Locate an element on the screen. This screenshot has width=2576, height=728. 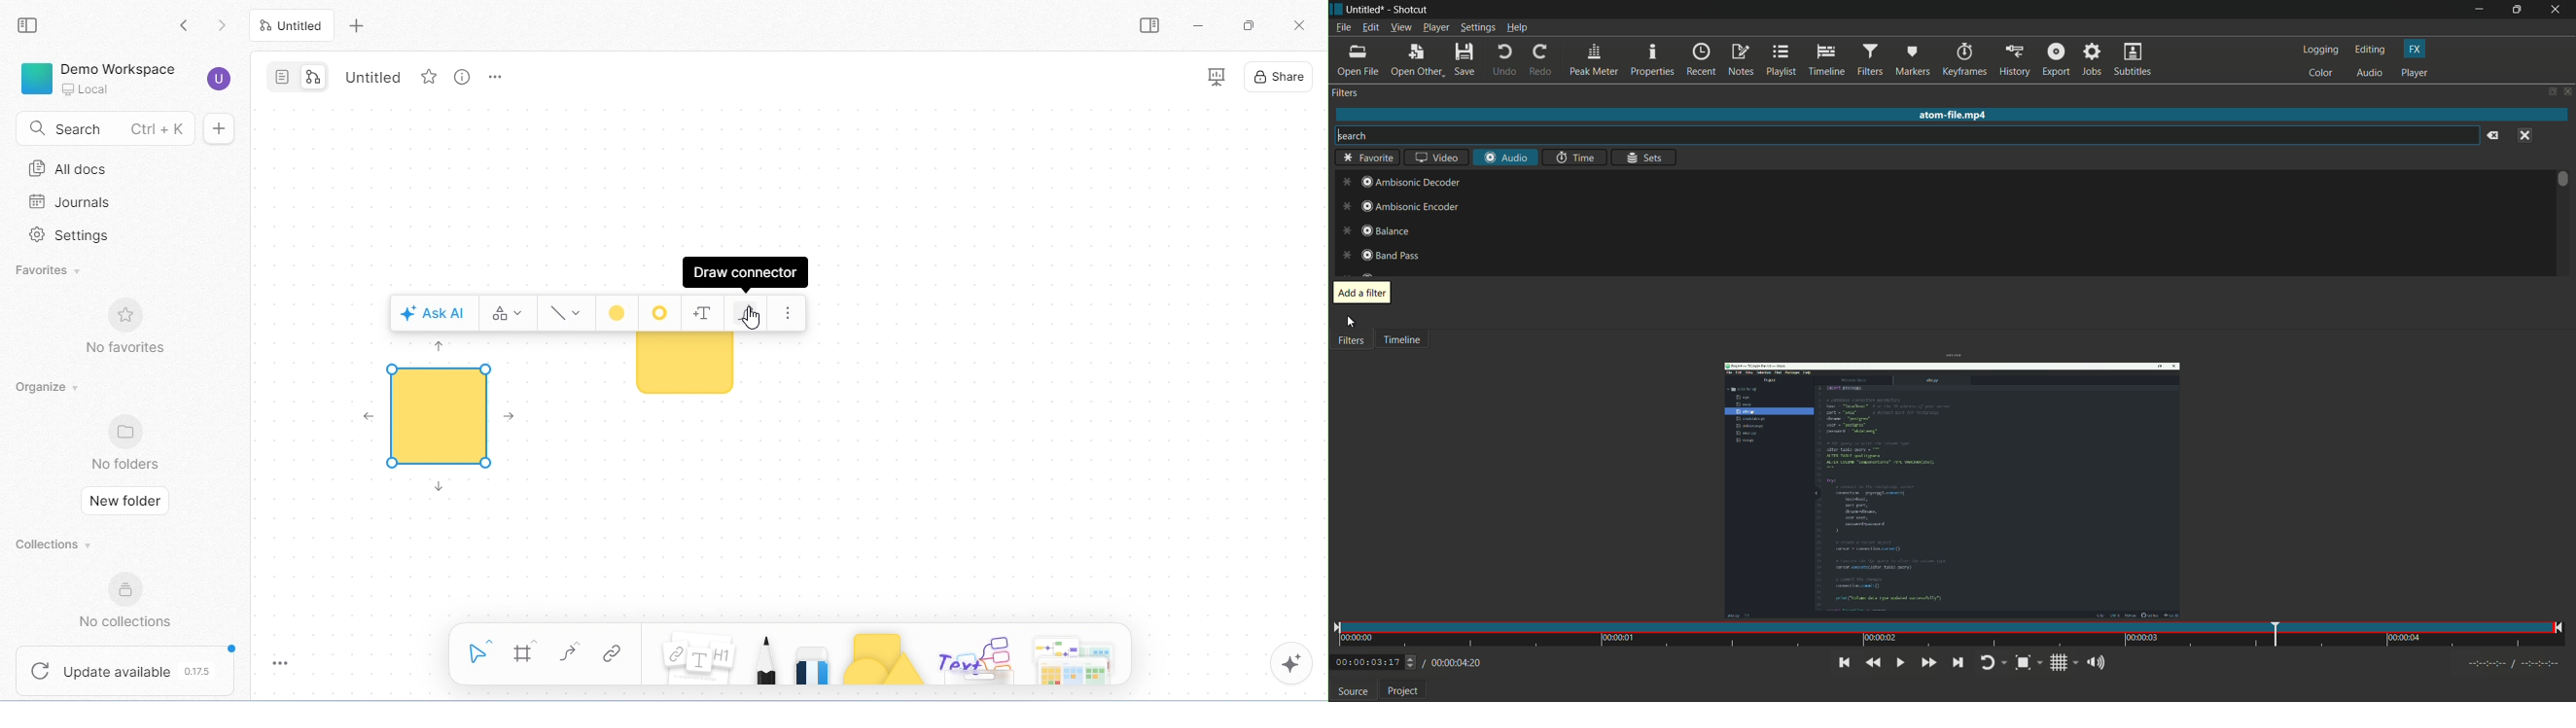
quickly play forward is located at coordinates (1928, 663).